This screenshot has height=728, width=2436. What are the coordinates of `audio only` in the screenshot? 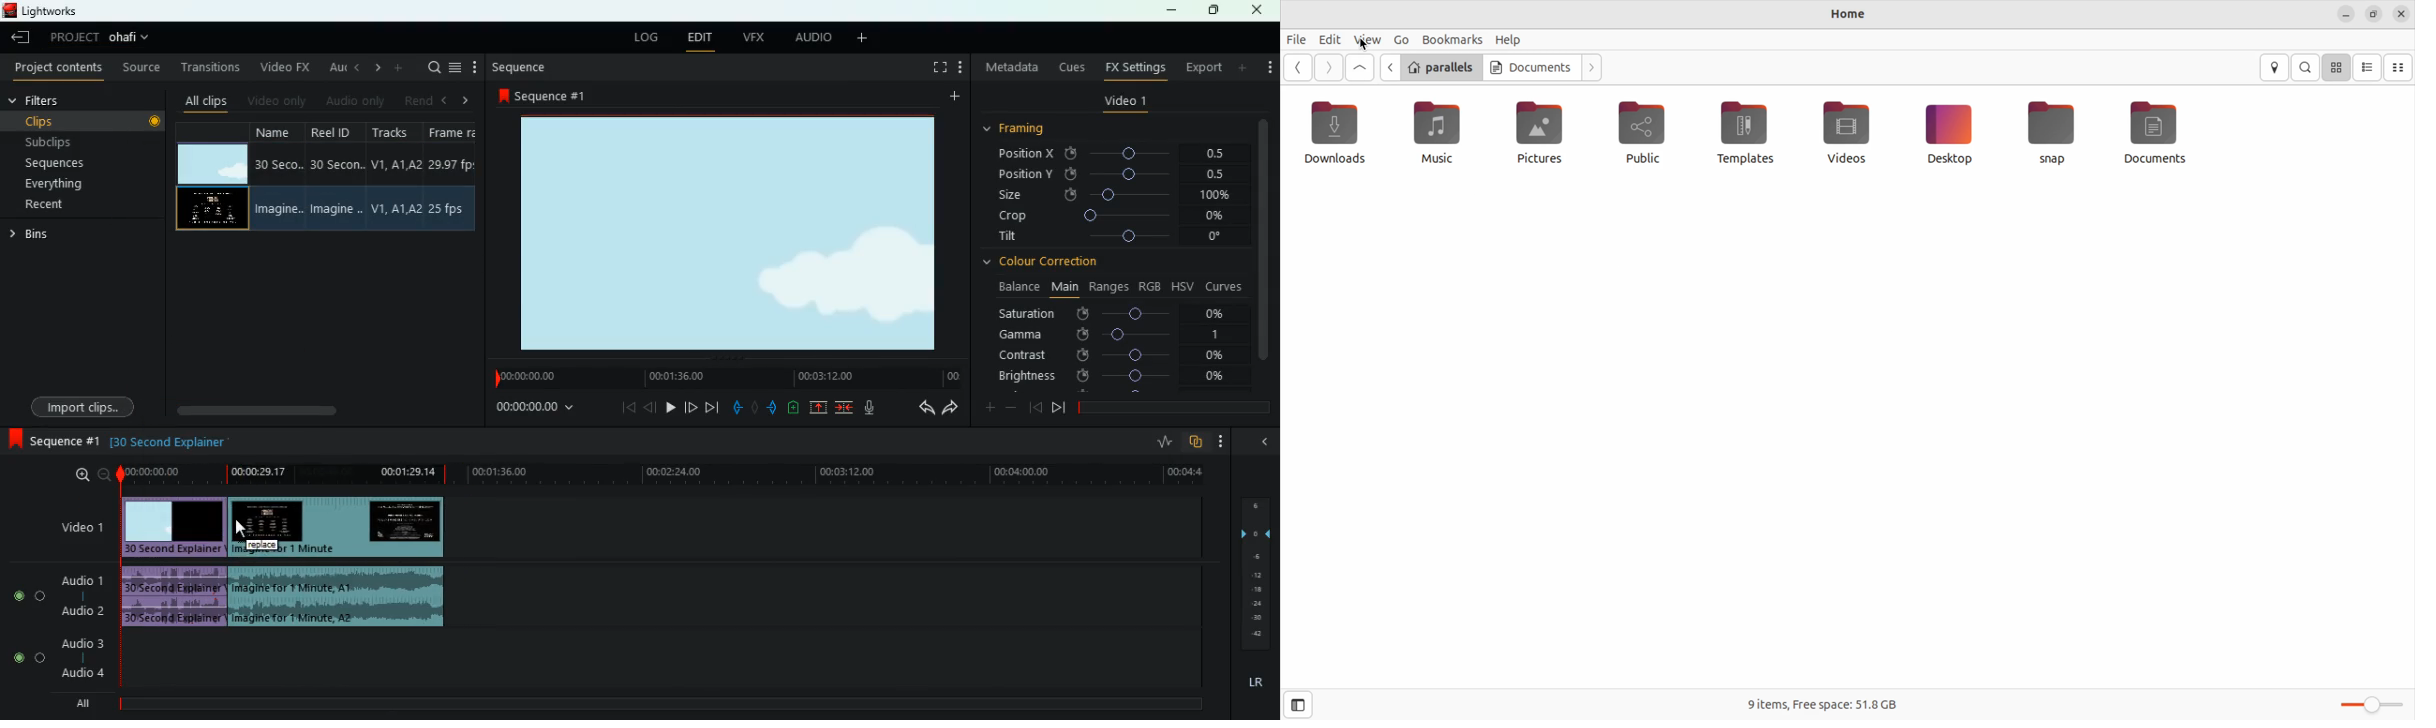 It's located at (354, 102).